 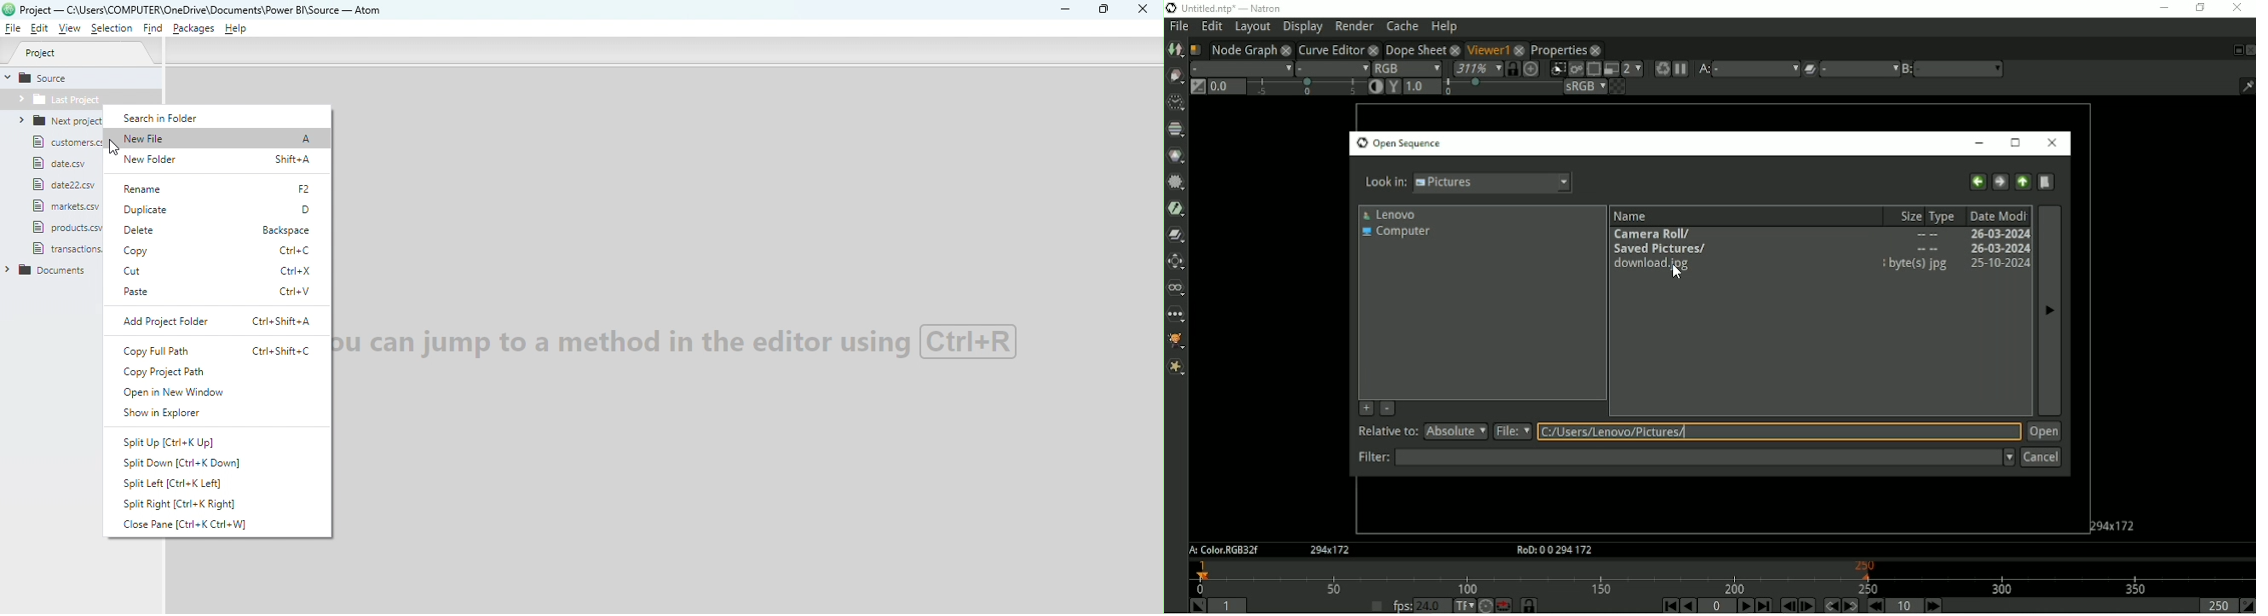 What do you see at coordinates (63, 225) in the screenshot?
I see `file` at bounding box center [63, 225].